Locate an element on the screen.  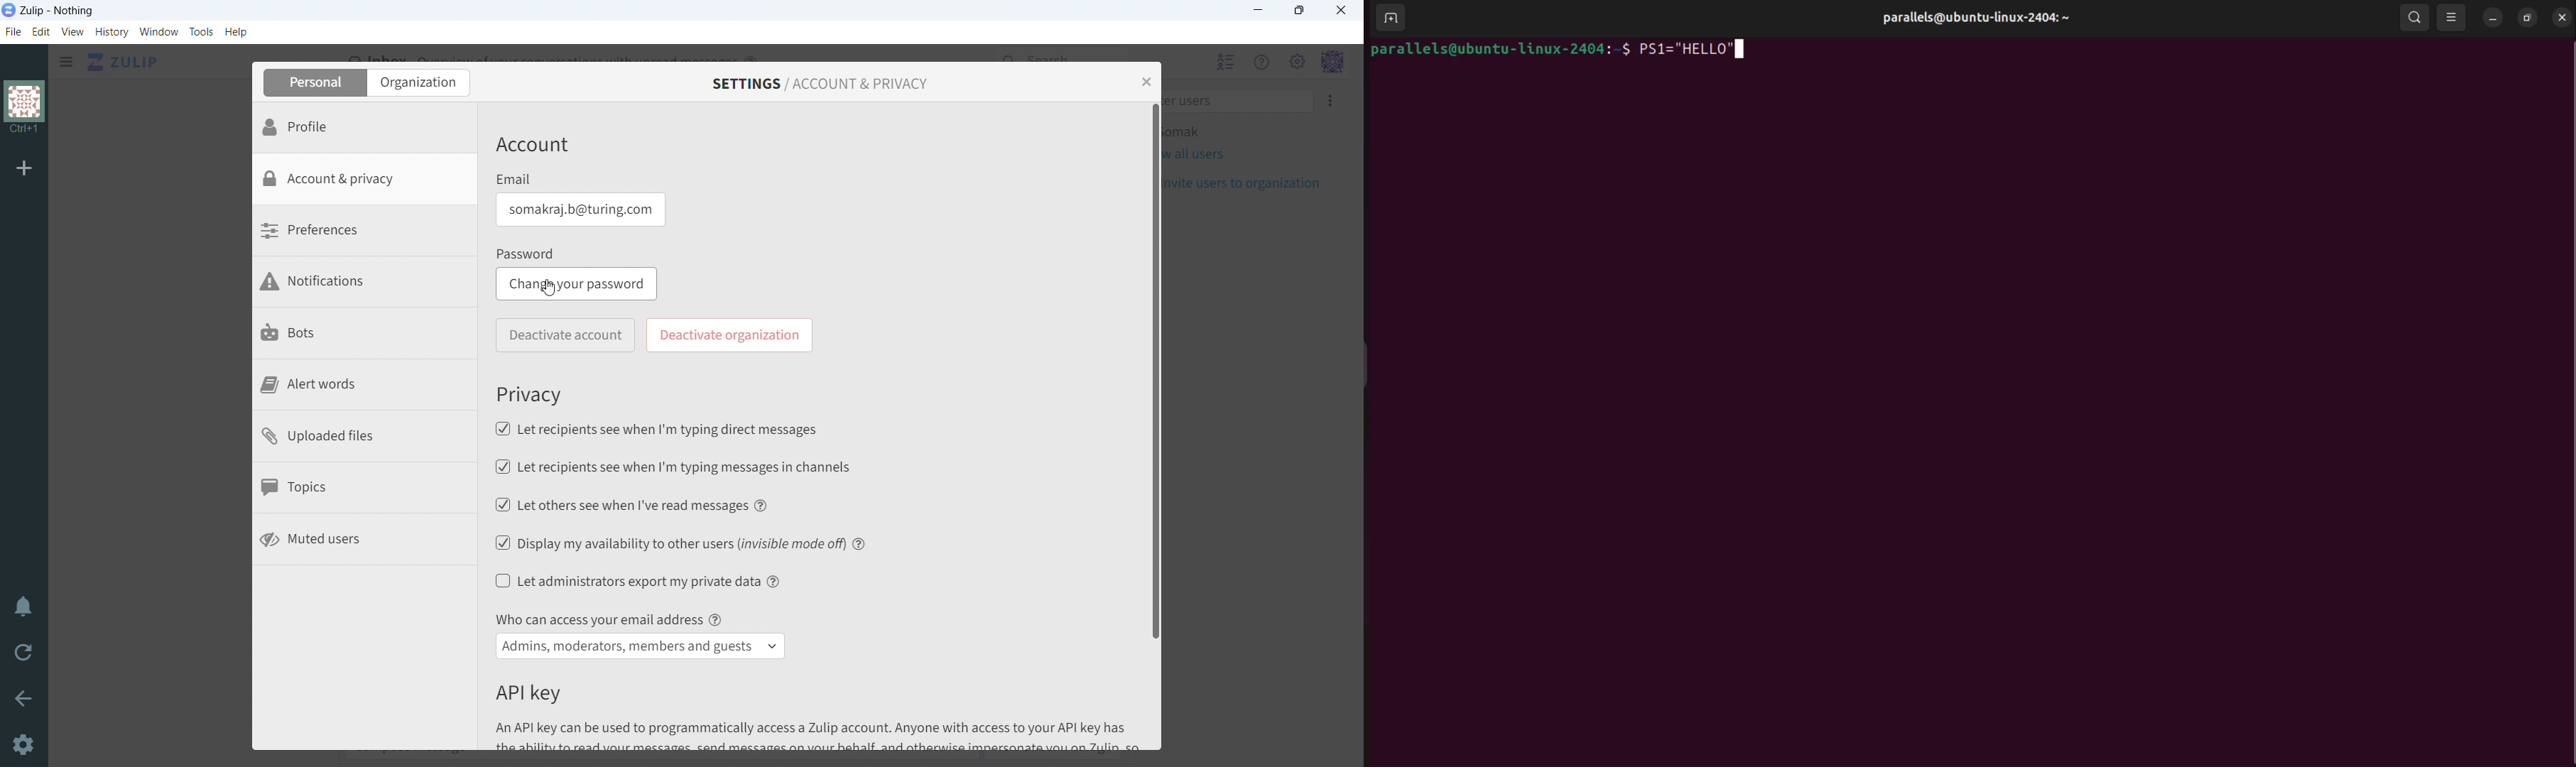
Email is located at coordinates (514, 179).